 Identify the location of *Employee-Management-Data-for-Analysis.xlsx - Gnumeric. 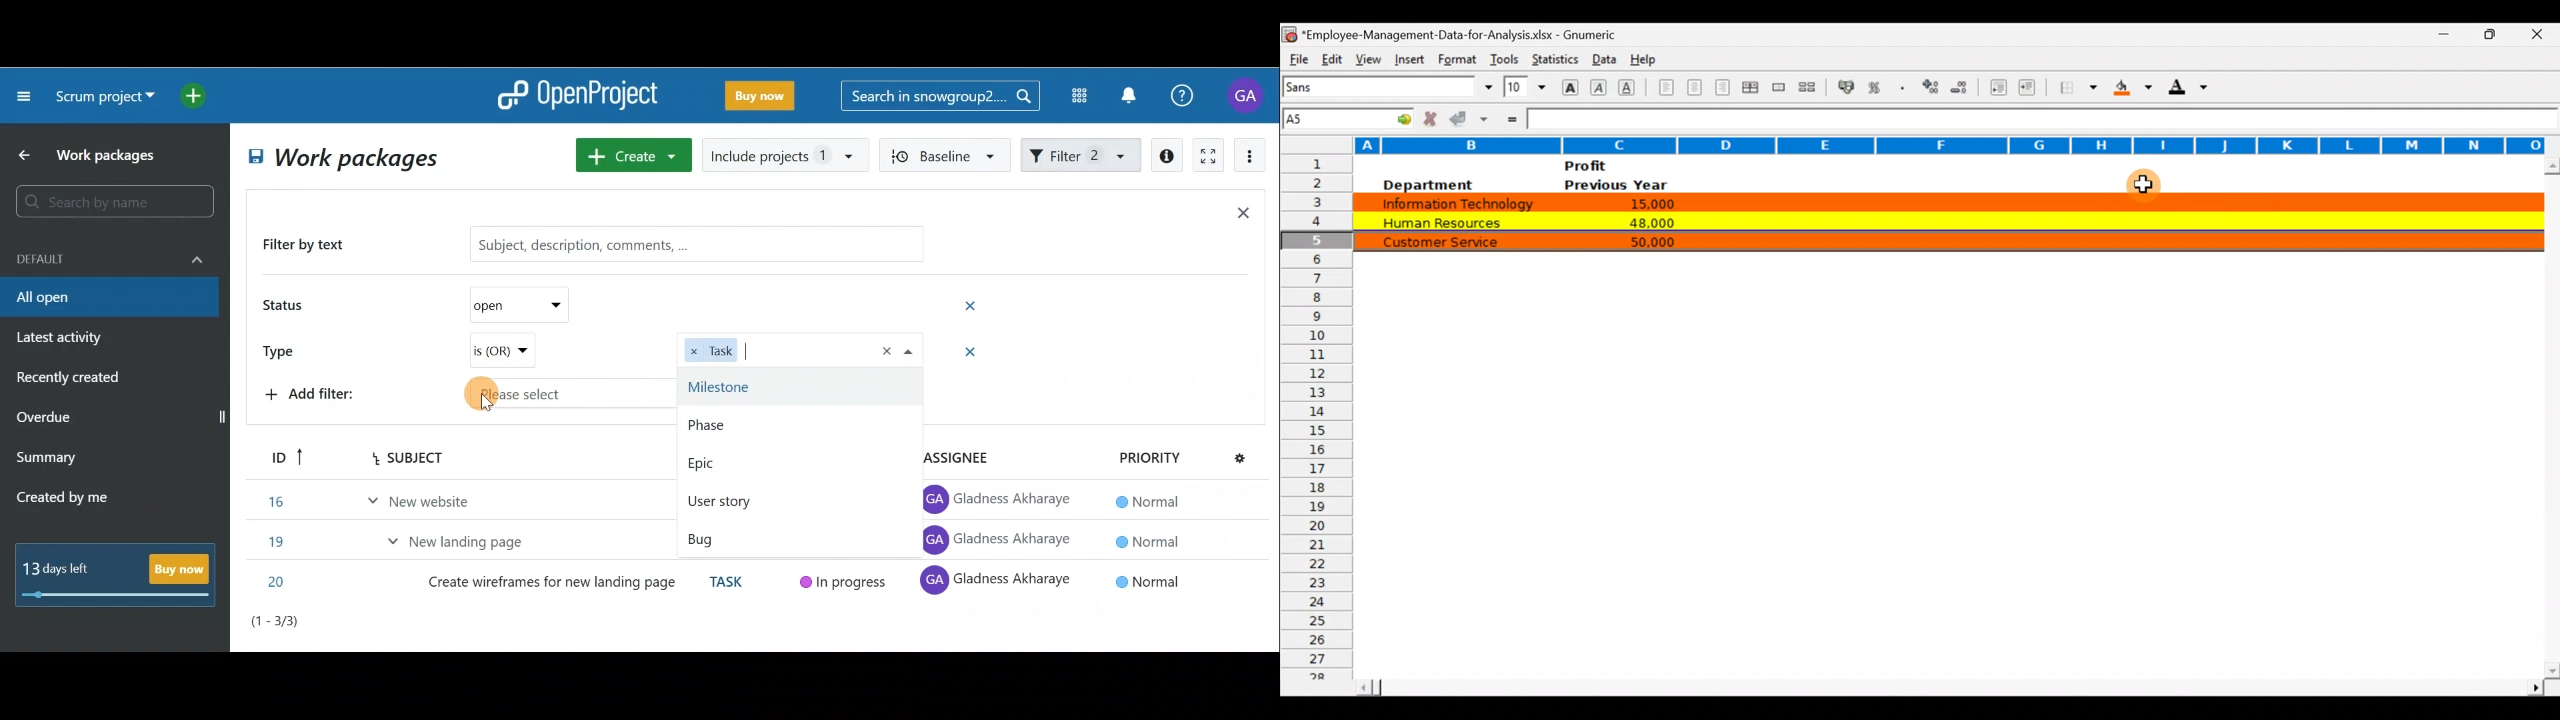
(1467, 33).